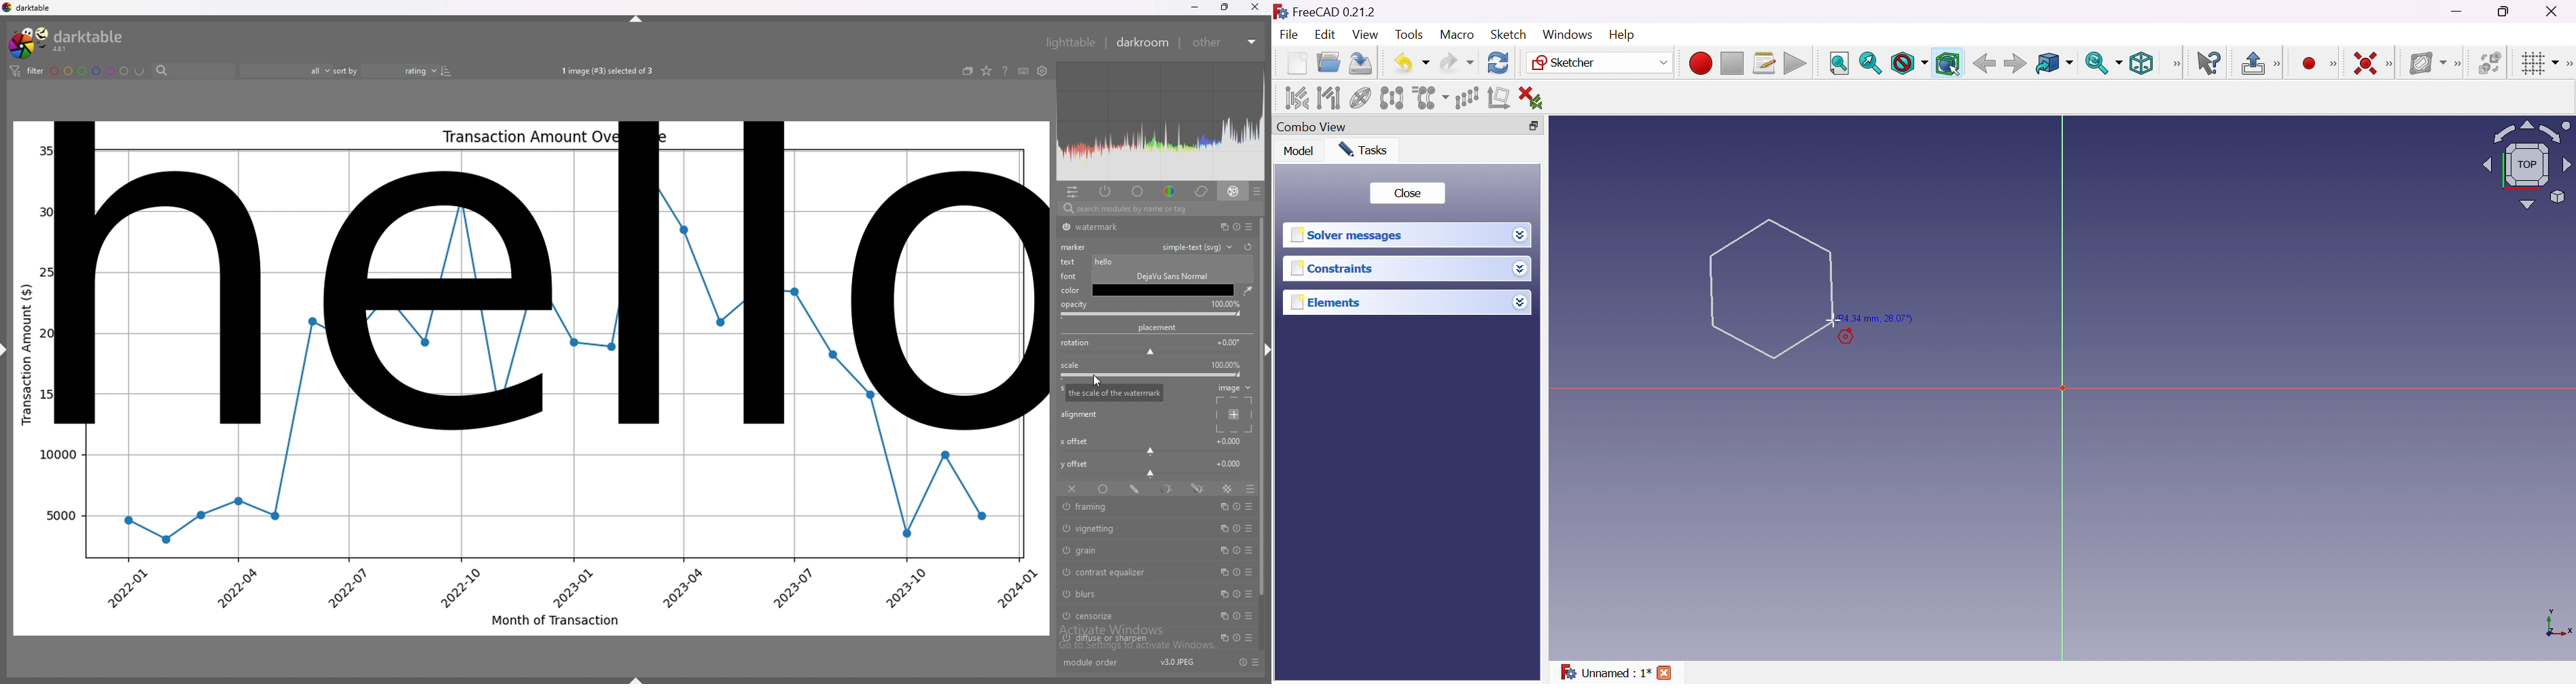  What do you see at coordinates (1066, 528) in the screenshot?
I see `switch off` at bounding box center [1066, 528].